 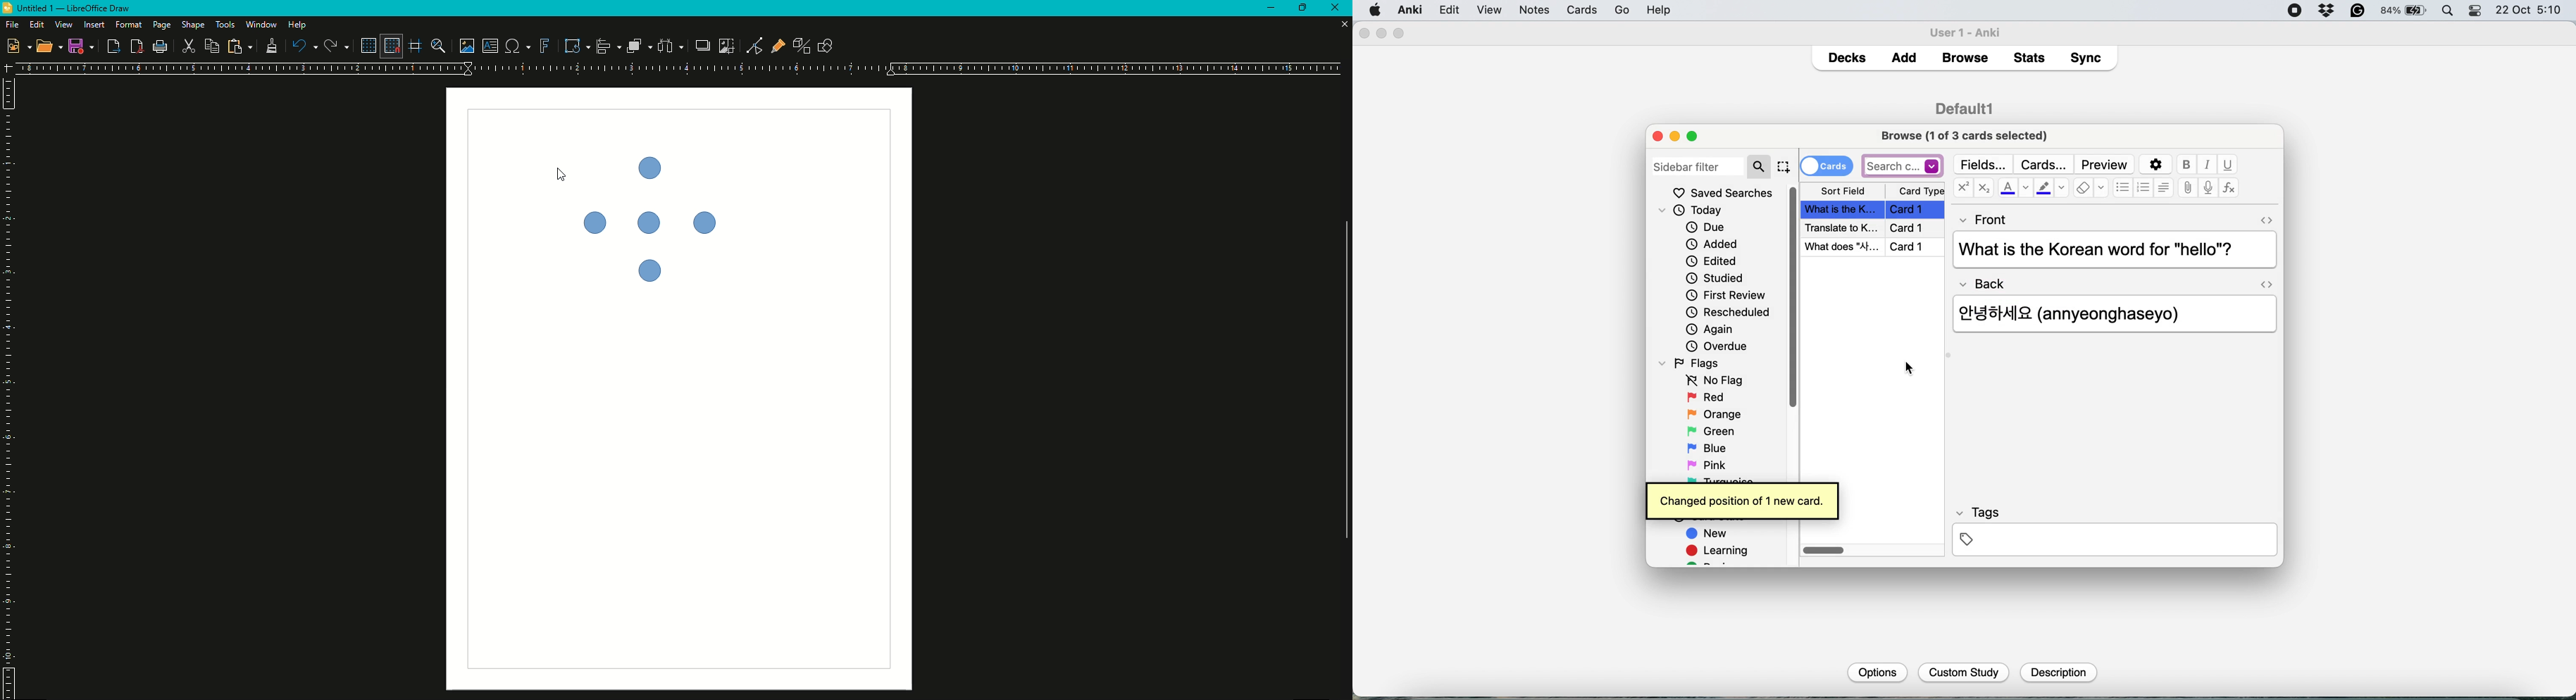 What do you see at coordinates (82, 48) in the screenshot?
I see `Save` at bounding box center [82, 48].